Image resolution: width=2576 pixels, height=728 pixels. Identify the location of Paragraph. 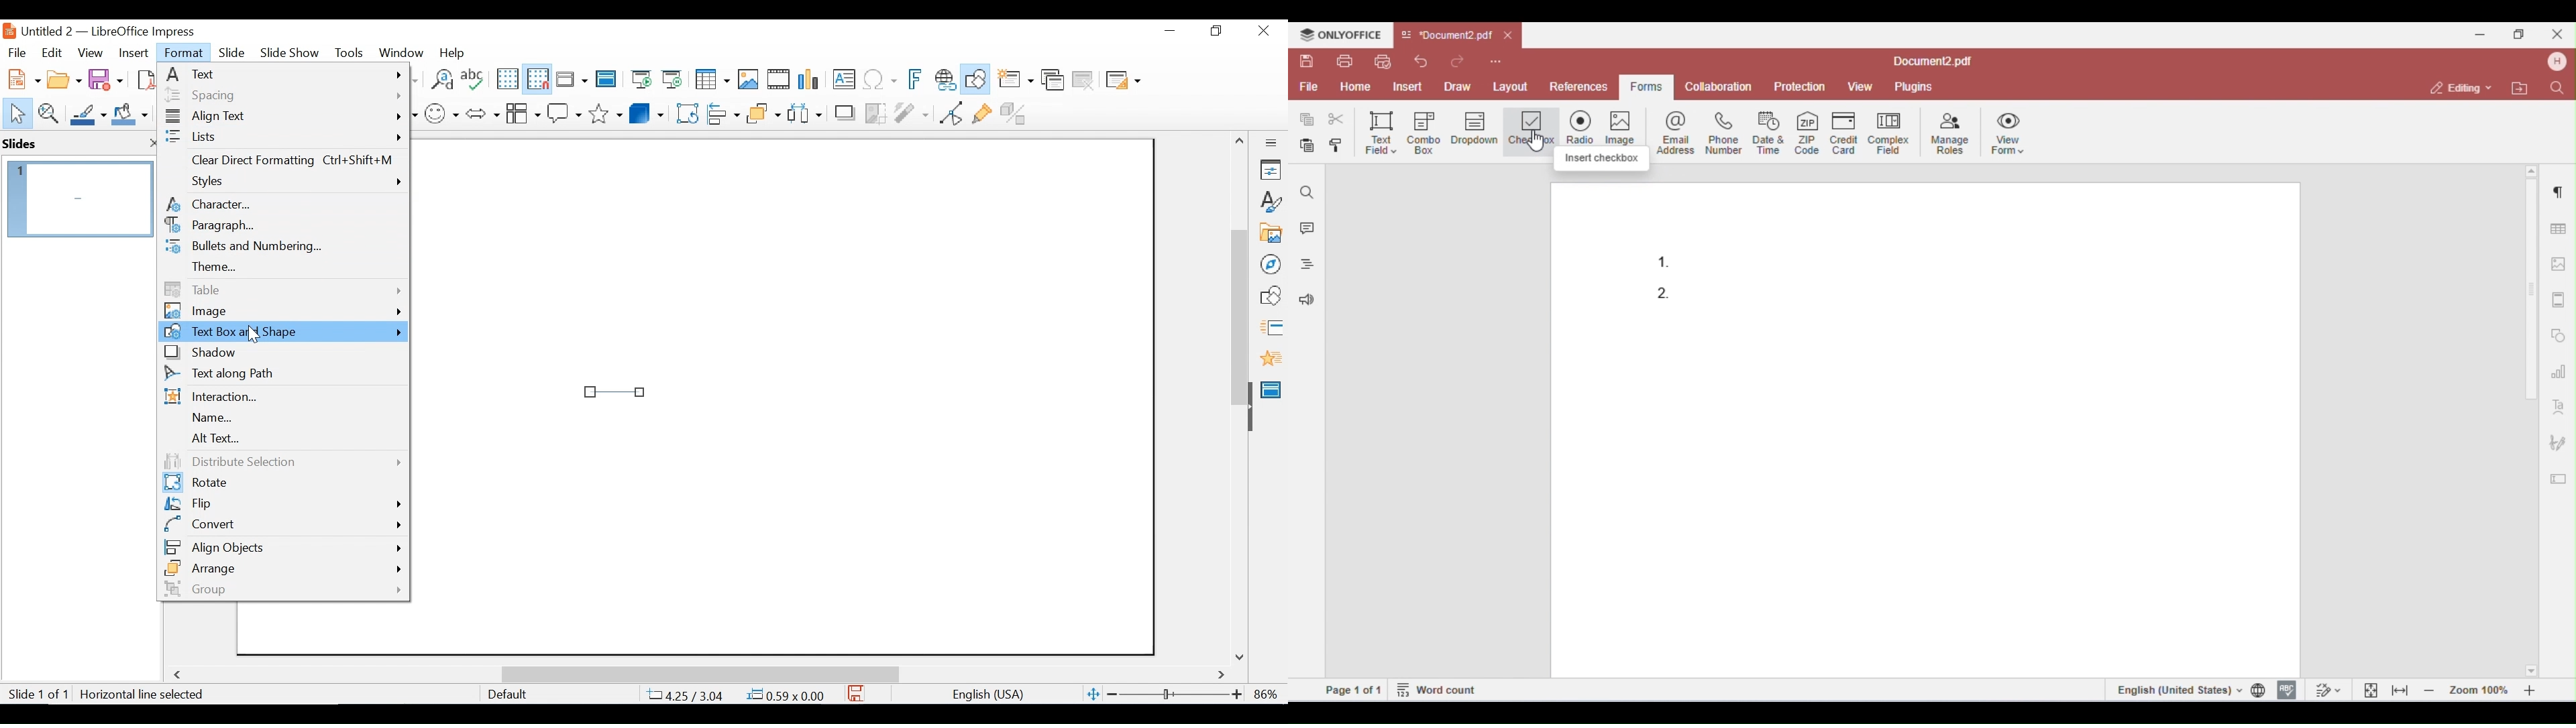
(282, 226).